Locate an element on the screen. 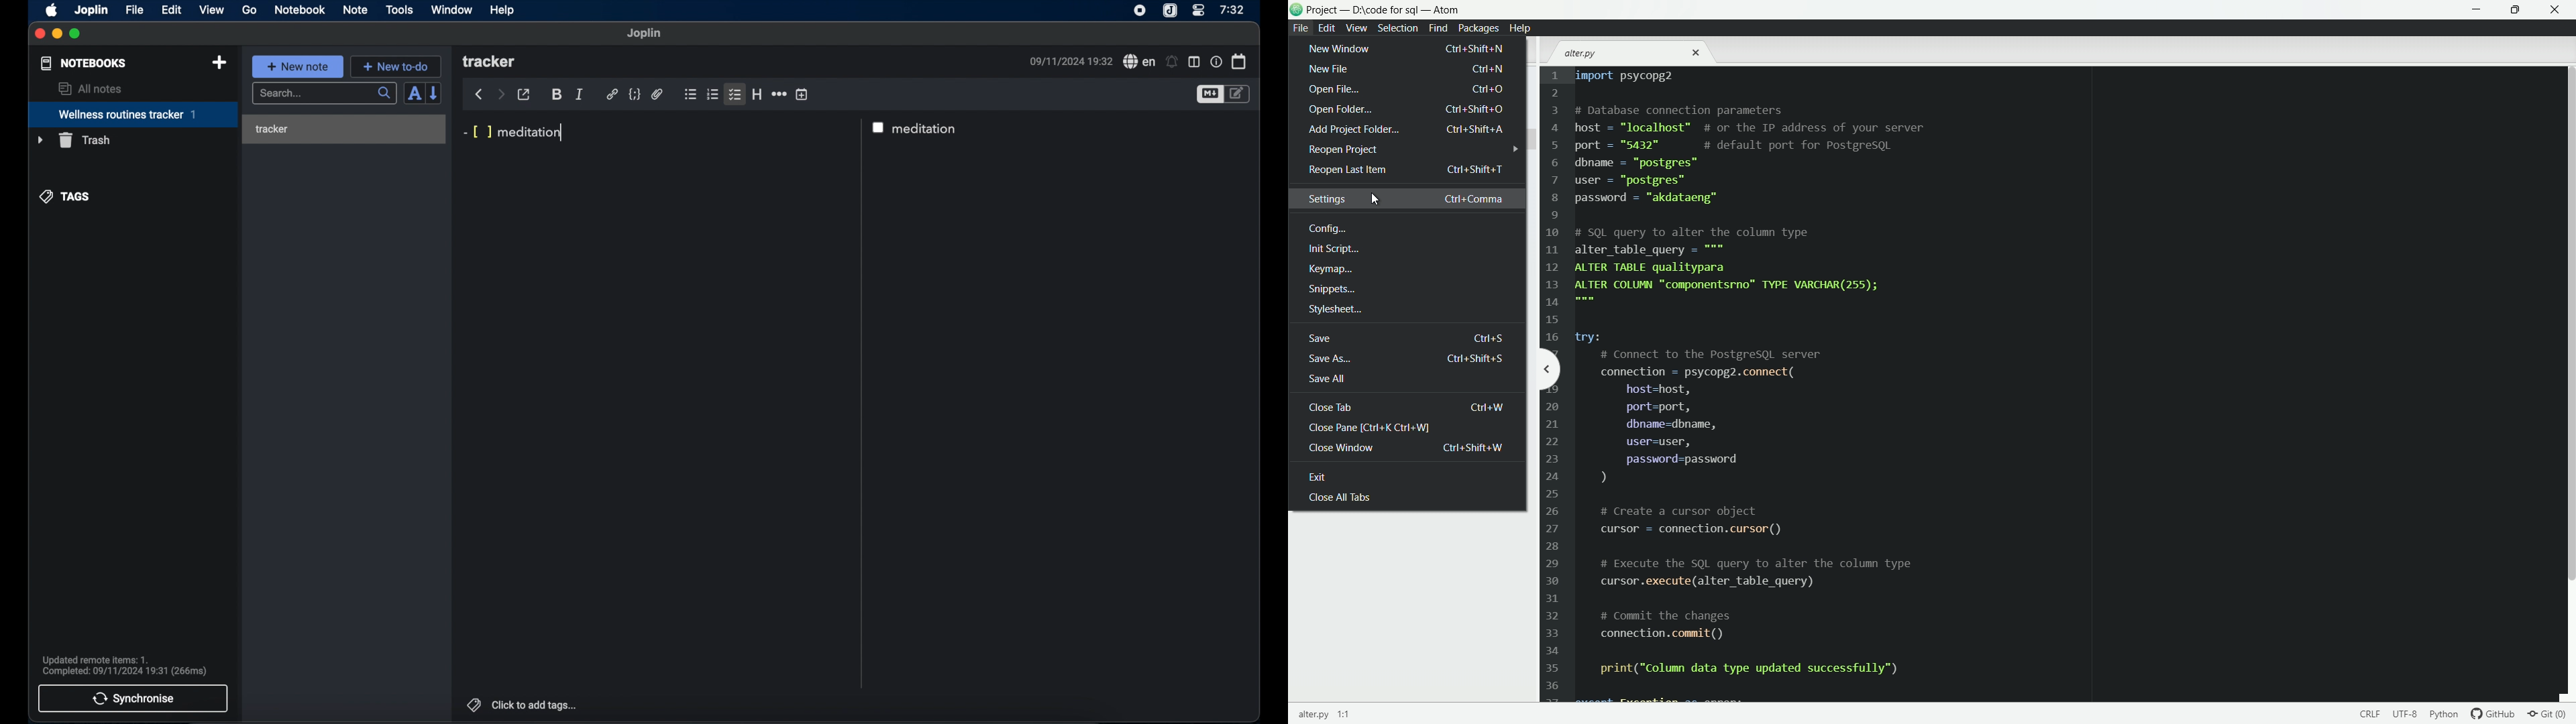  7:32 is located at coordinates (1231, 10).